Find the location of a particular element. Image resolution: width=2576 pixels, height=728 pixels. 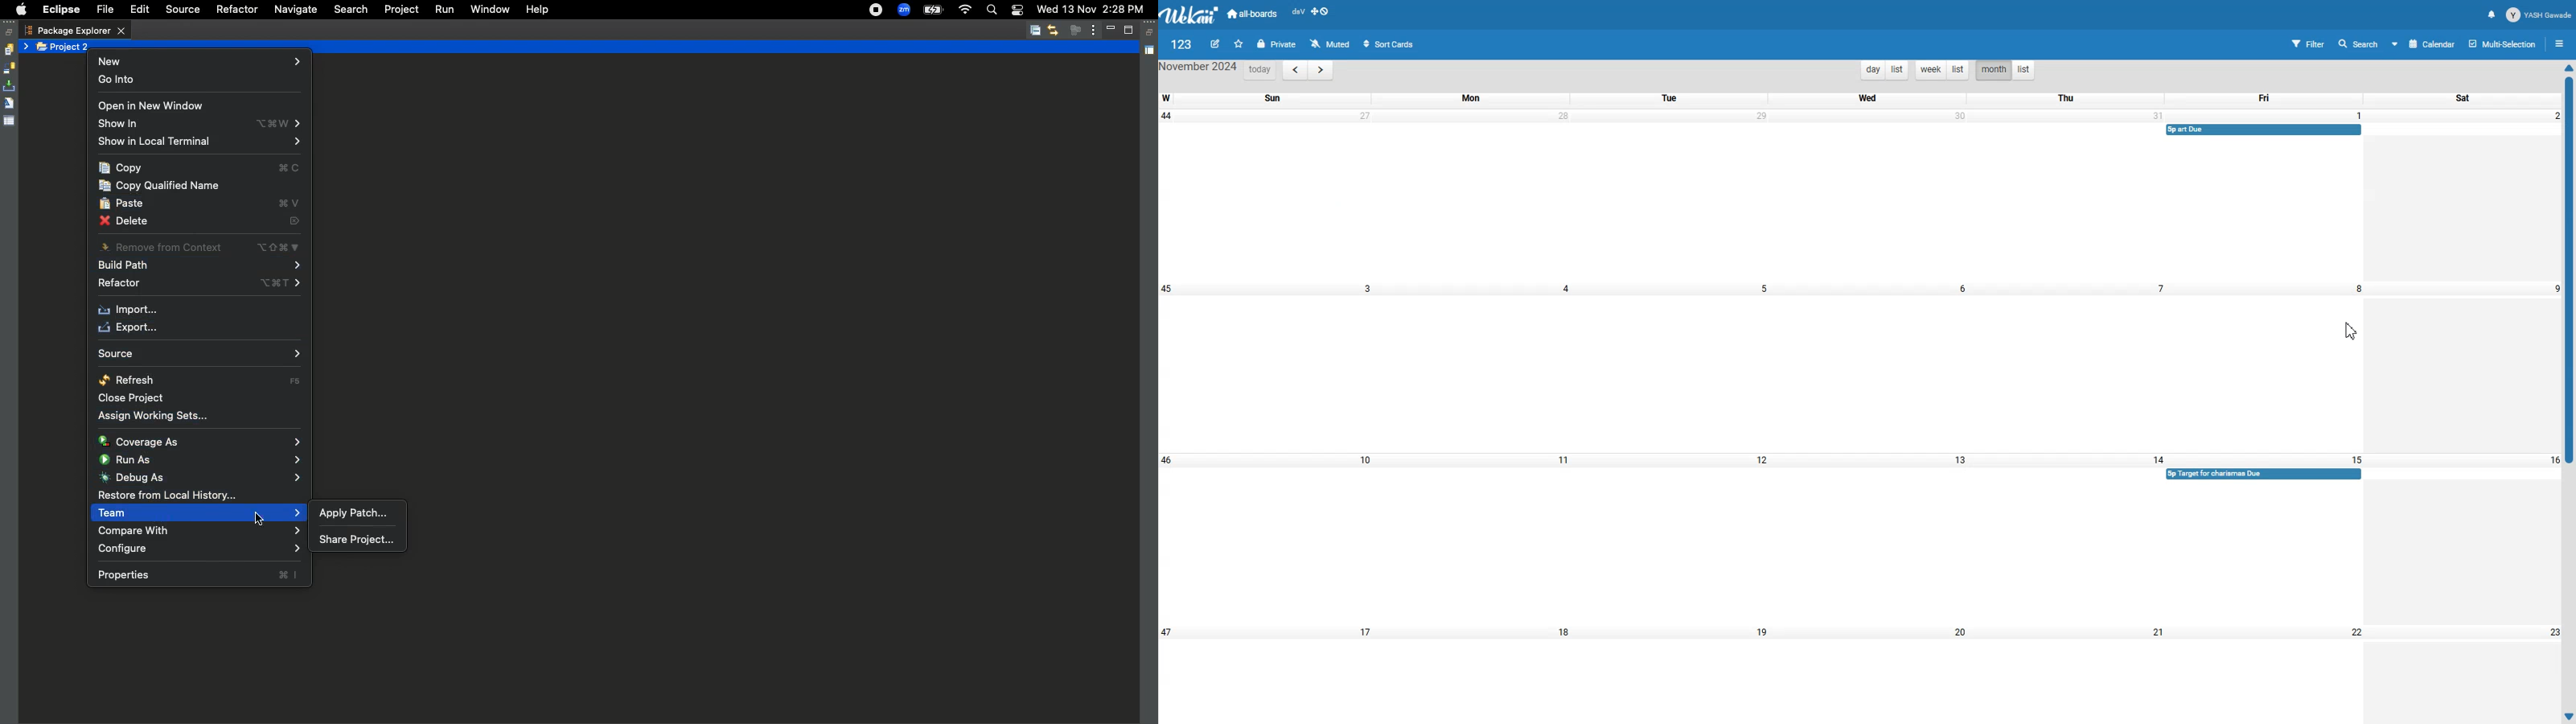

Go into is located at coordinates (121, 81).